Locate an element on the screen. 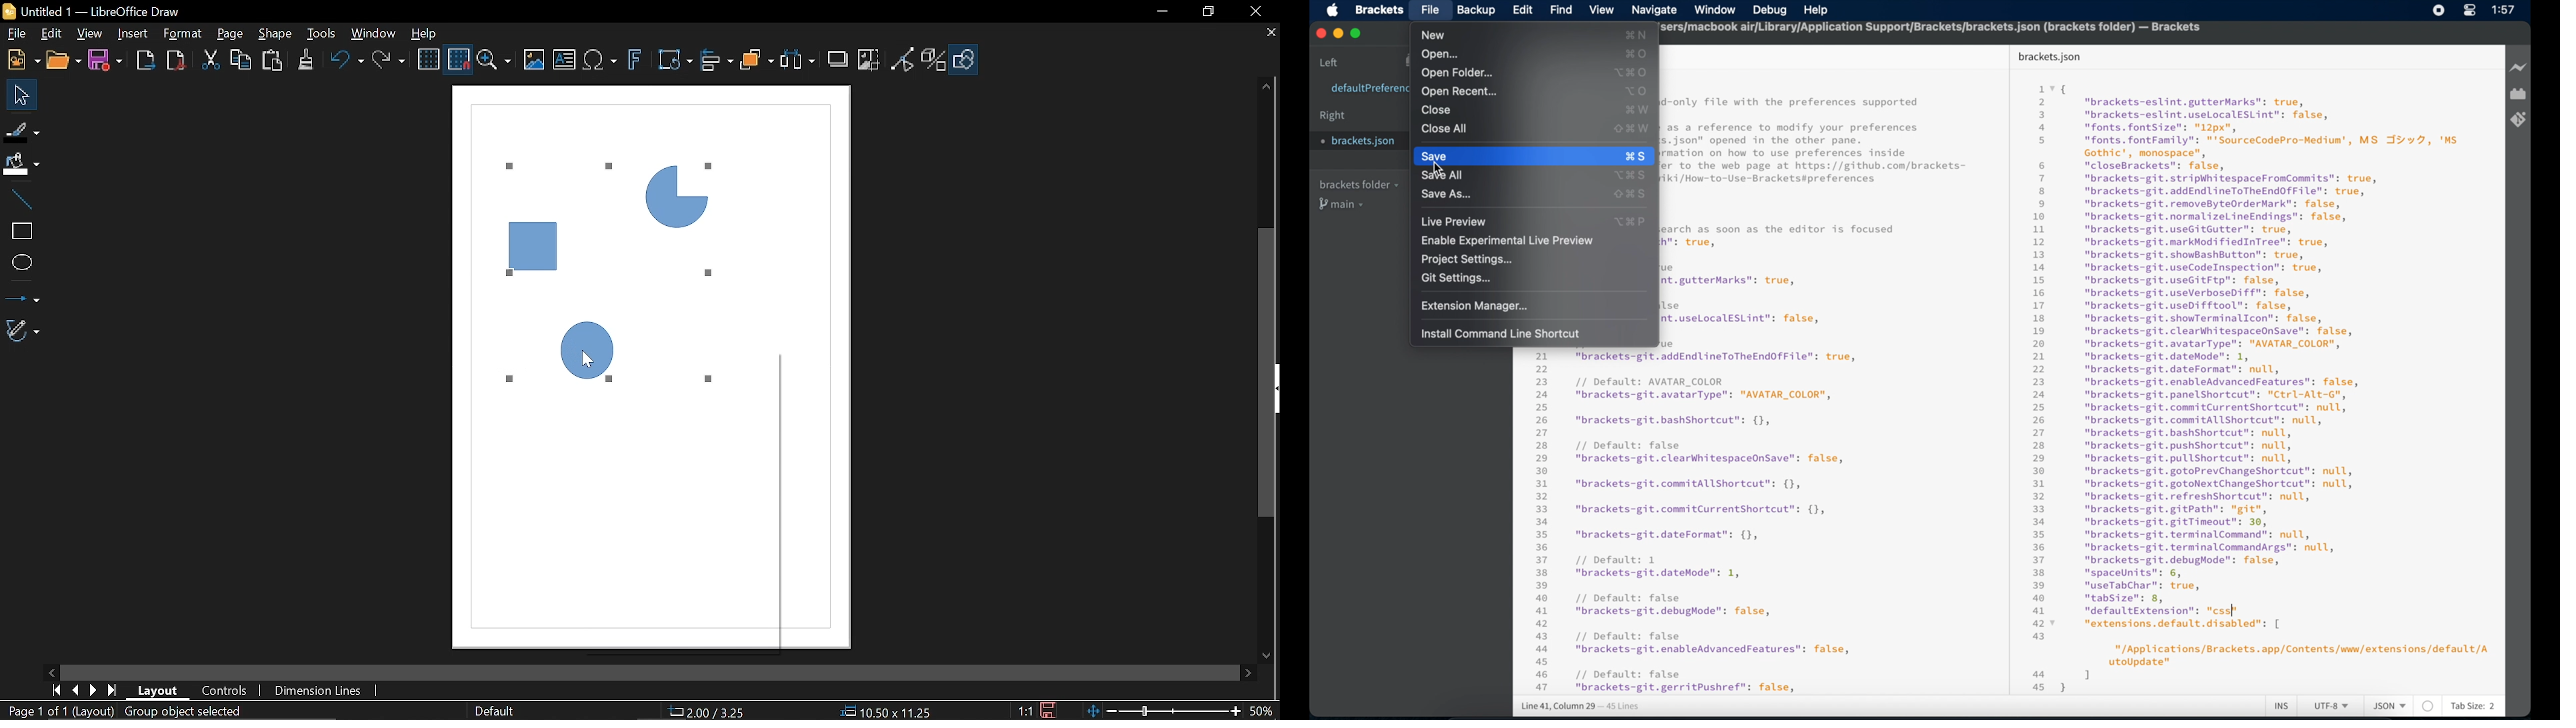  Export as pdf is located at coordinates (178, 61).